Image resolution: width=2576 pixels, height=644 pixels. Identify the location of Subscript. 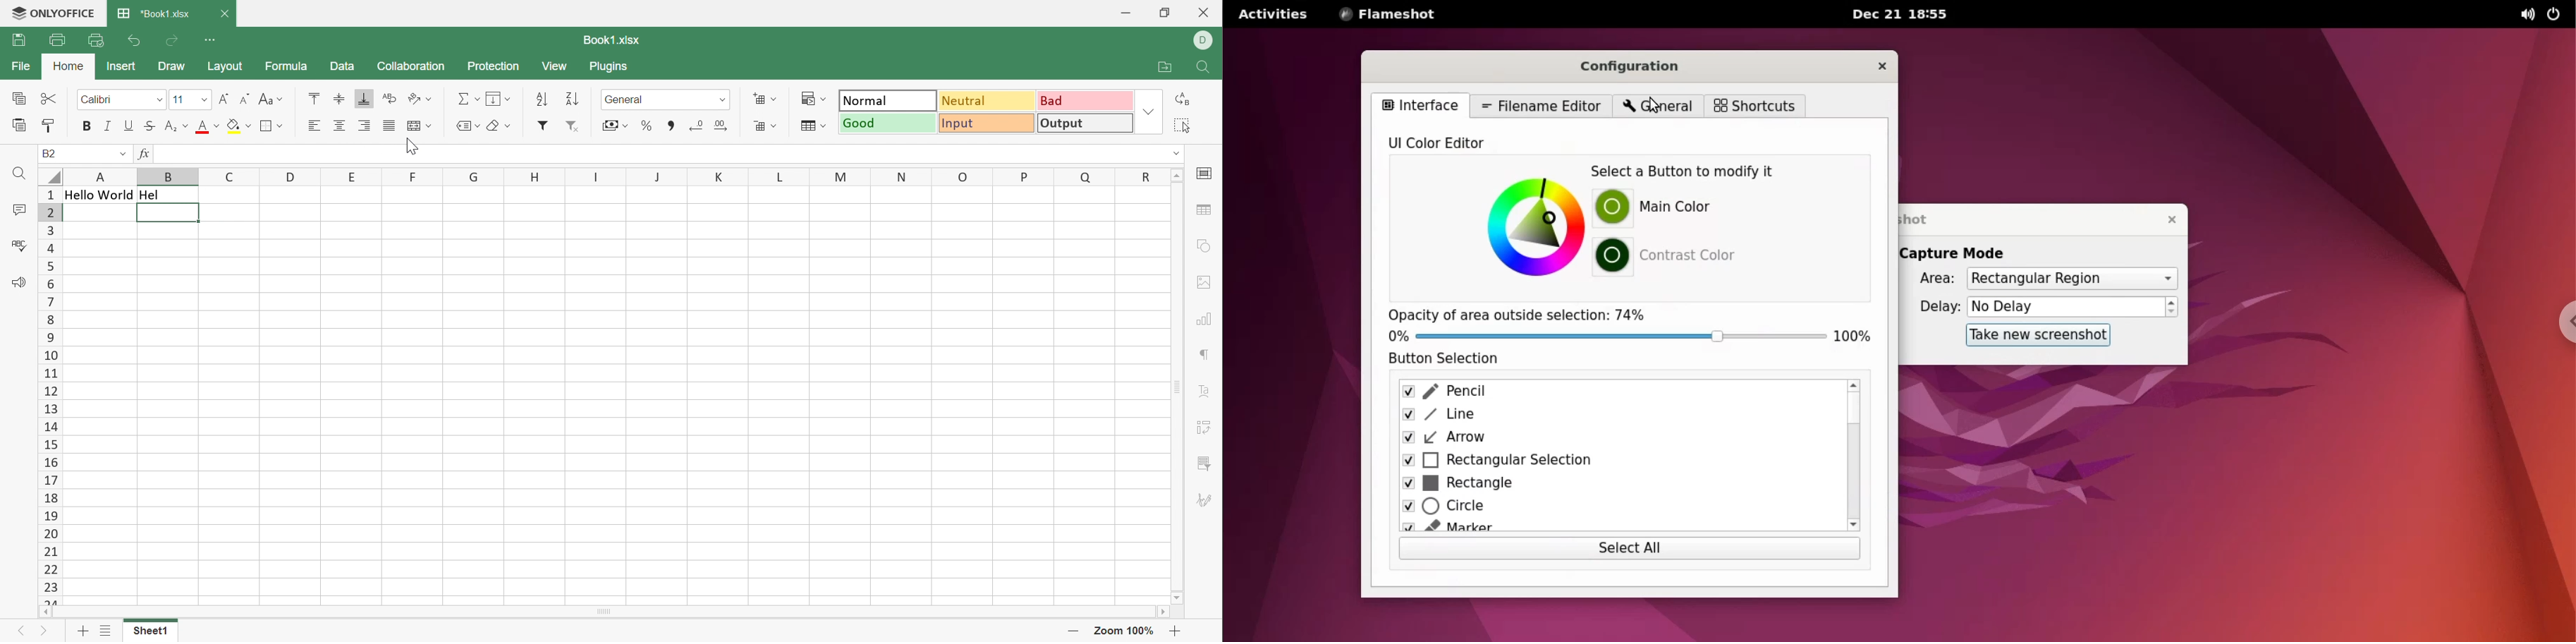
(174, 127).